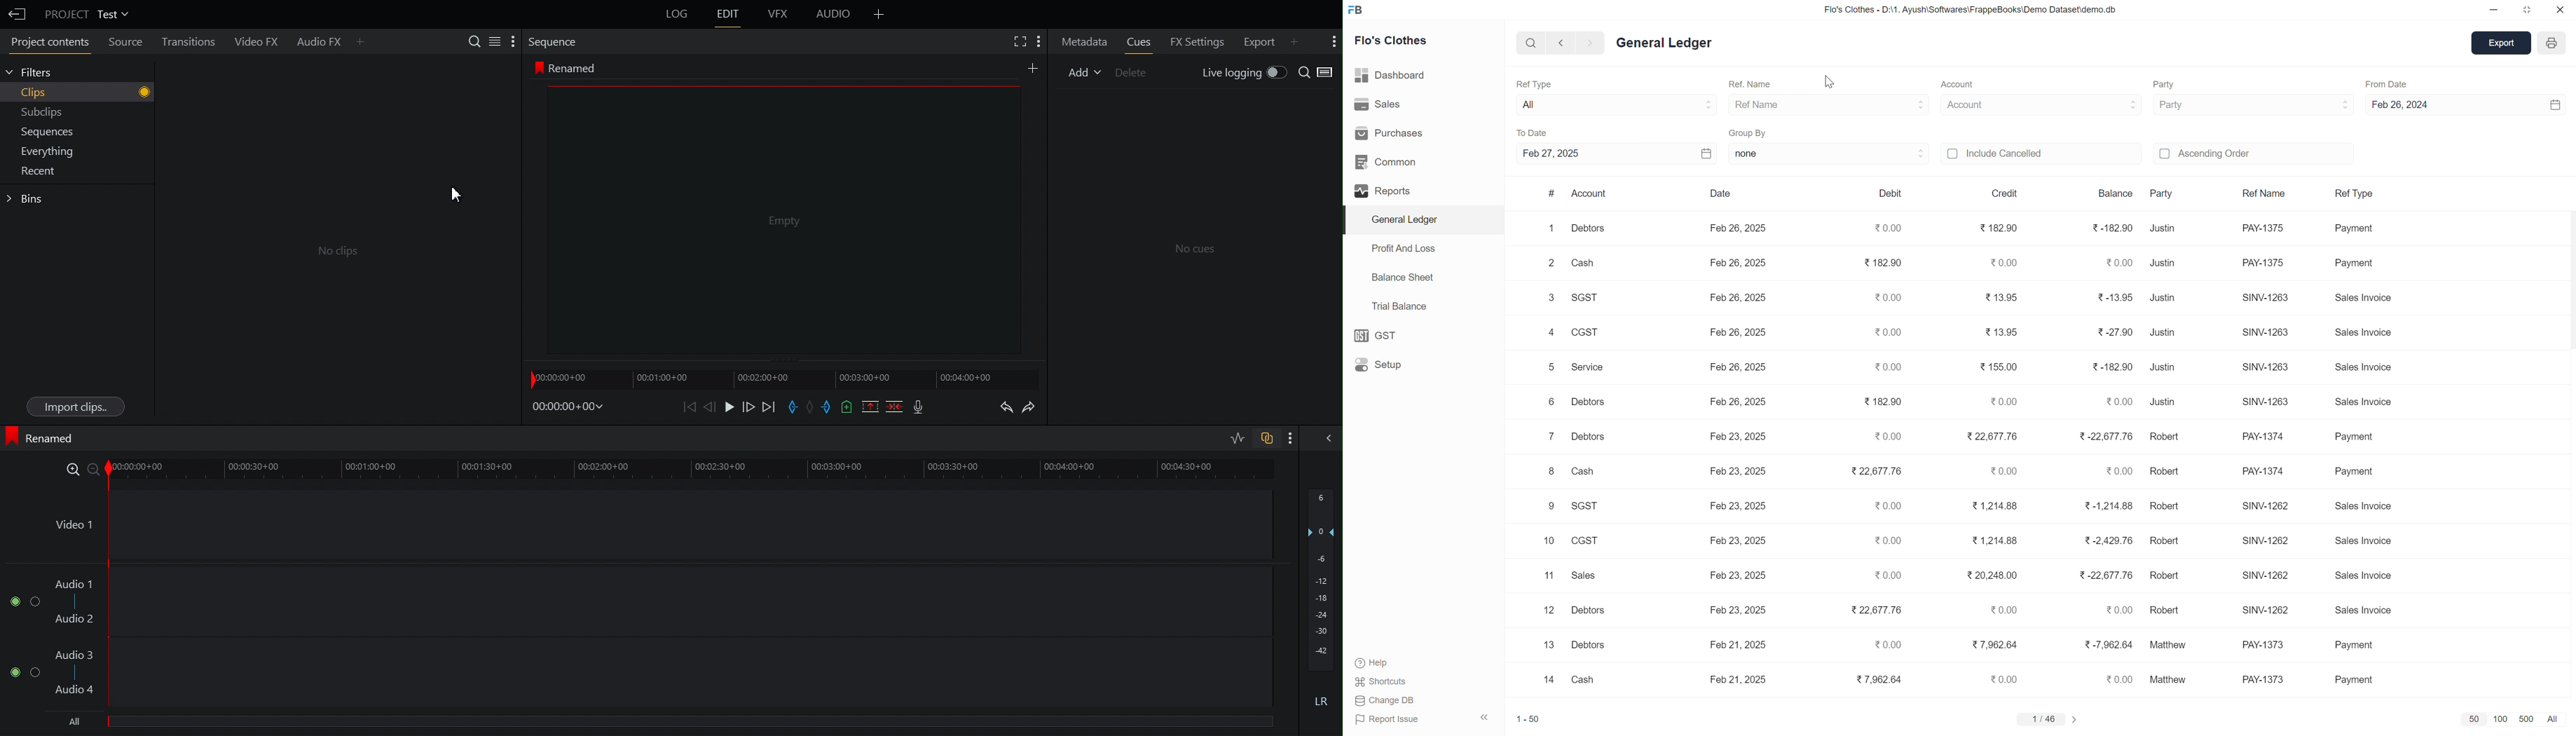  What do you see at coordinates (871, 406) in the screenshot?
I see `Remove marked section` at bounding box center [871, 406].